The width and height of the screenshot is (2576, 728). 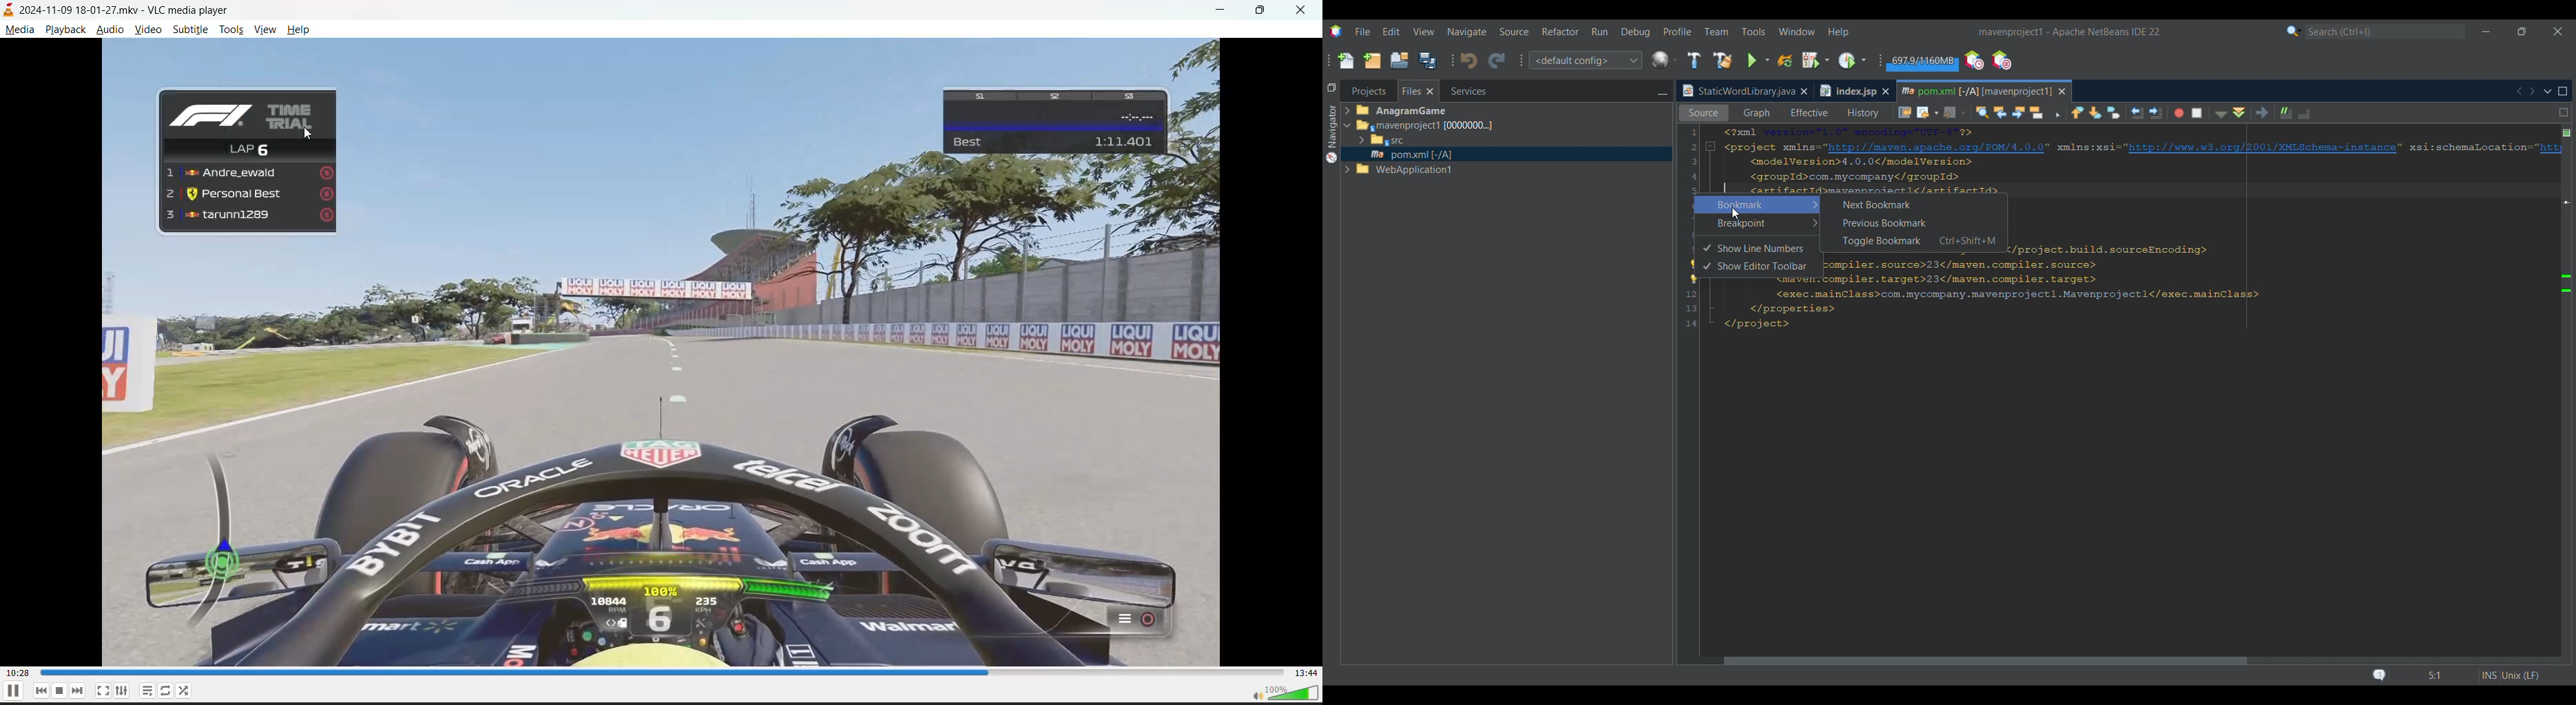 I want to click on playback, so click(x=65, y=30).